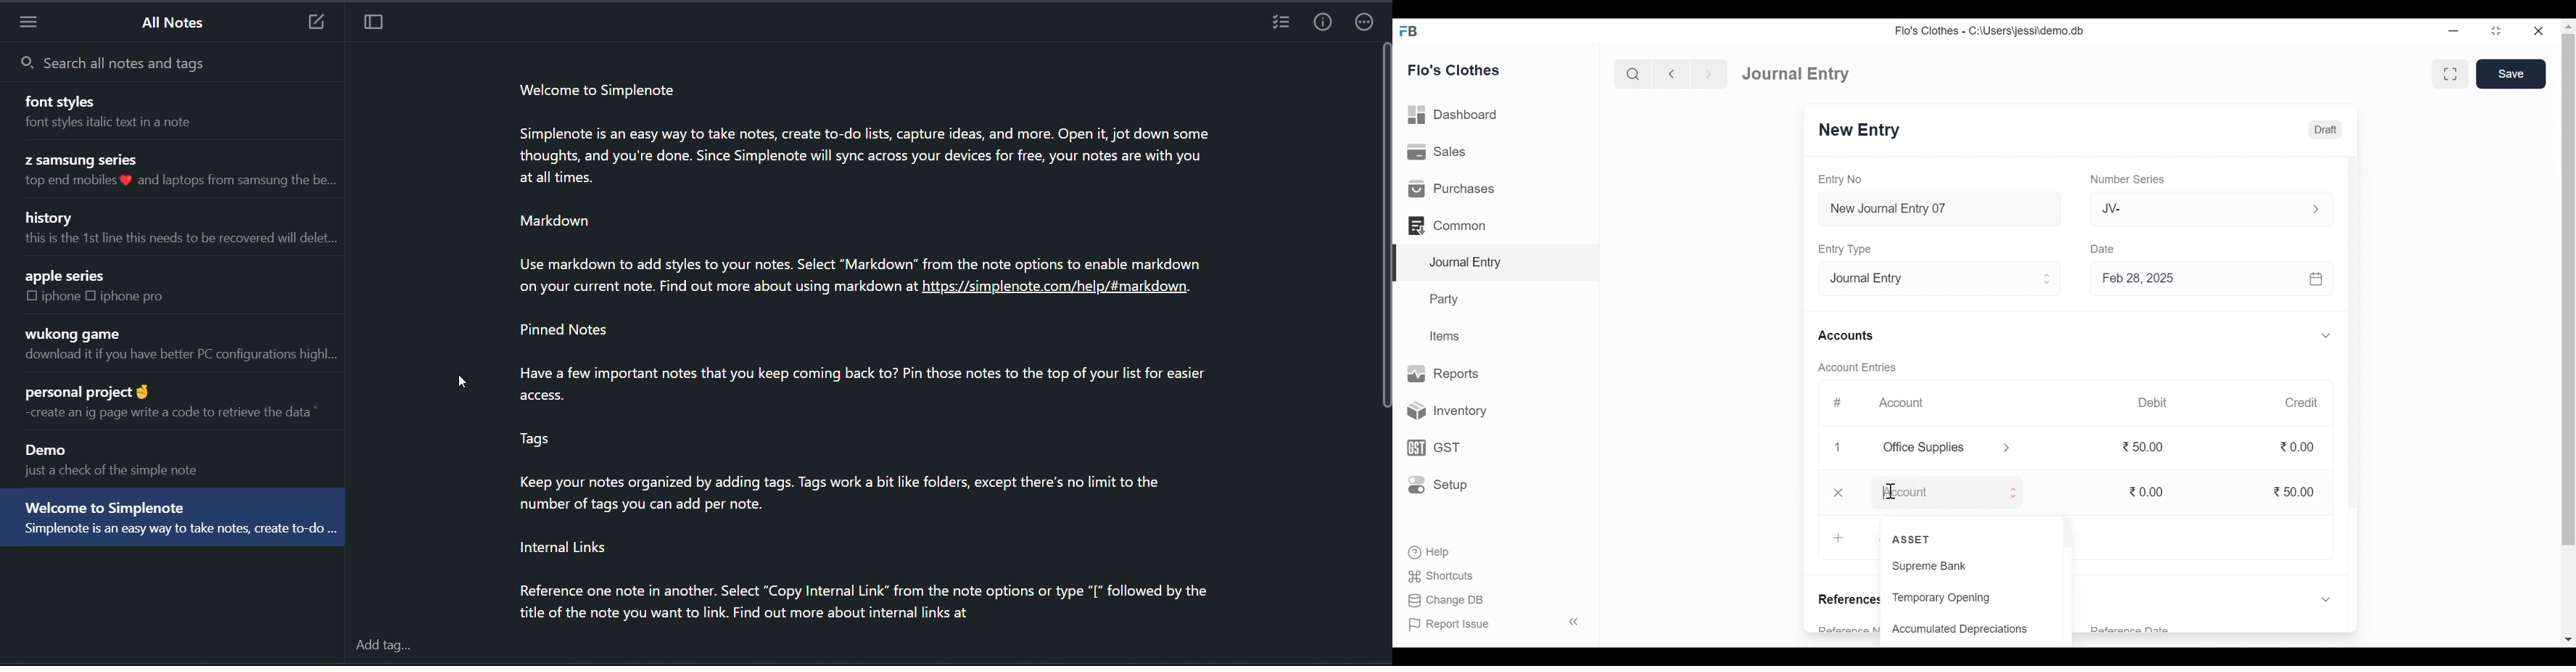  Describe the element at coordinates (1838, 402) in the screenshot. I see `#` at that location.